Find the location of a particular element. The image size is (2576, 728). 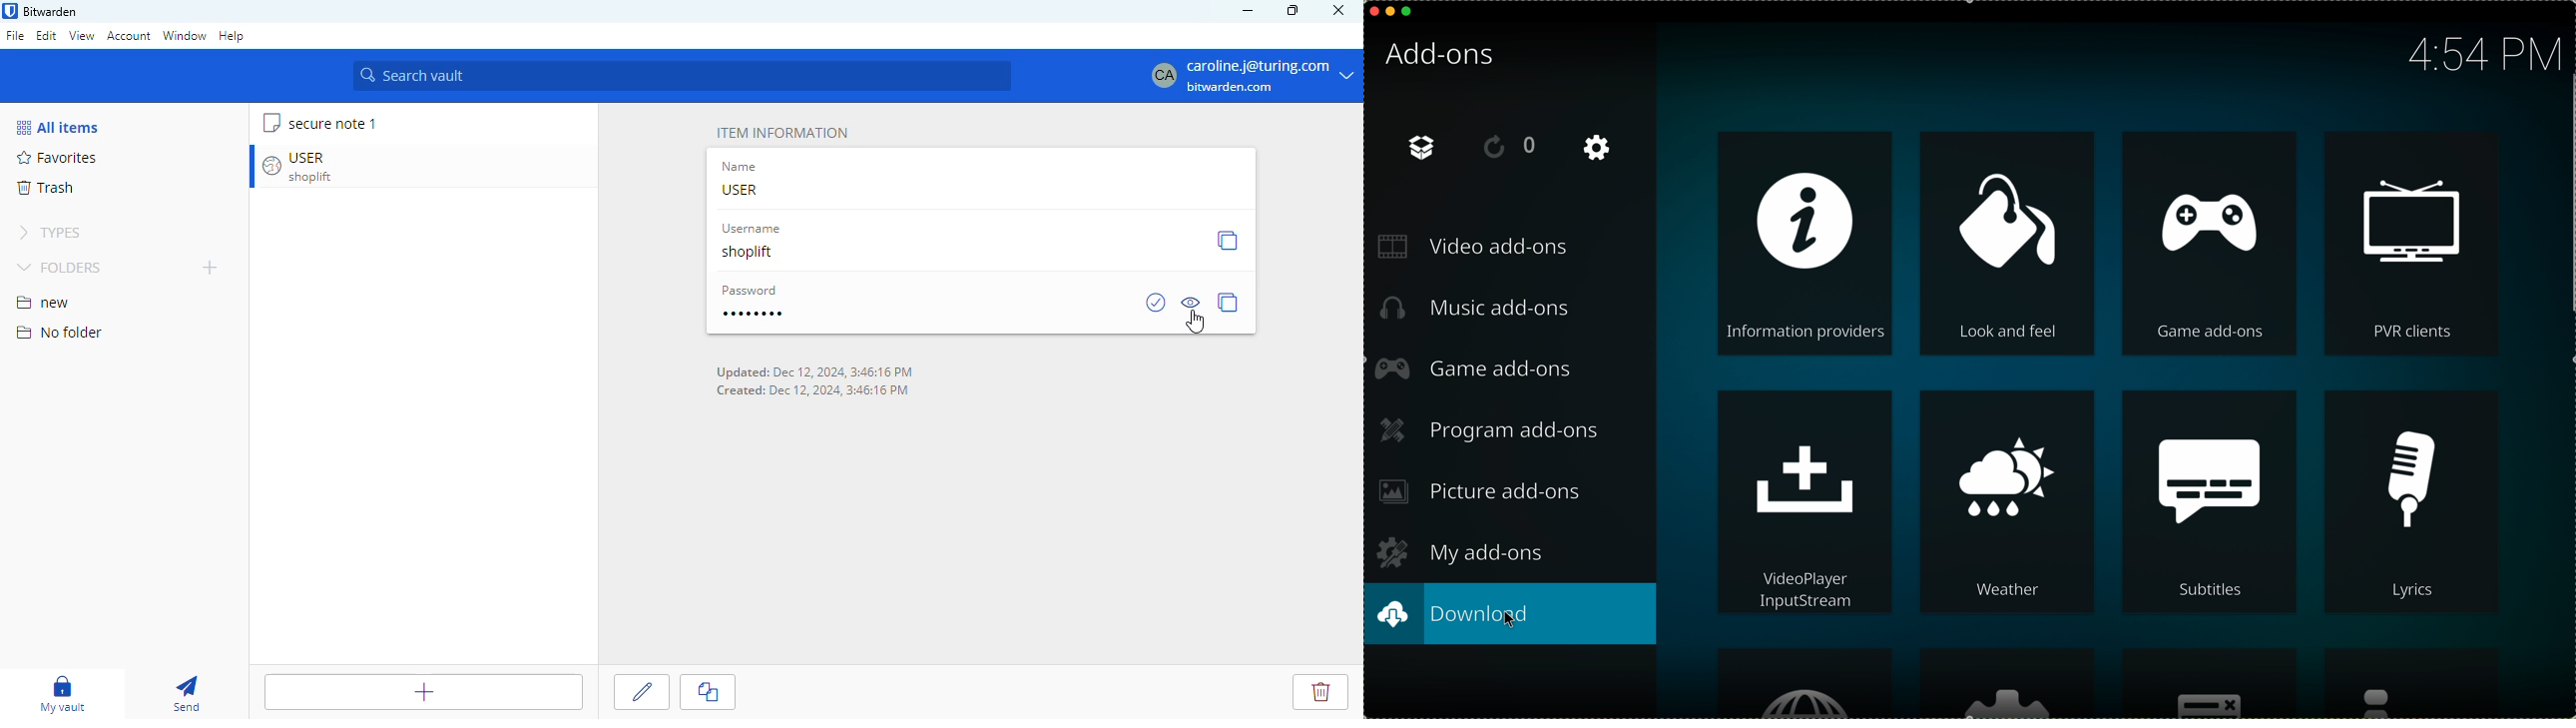

weather is located at coordinates (2007, 502).